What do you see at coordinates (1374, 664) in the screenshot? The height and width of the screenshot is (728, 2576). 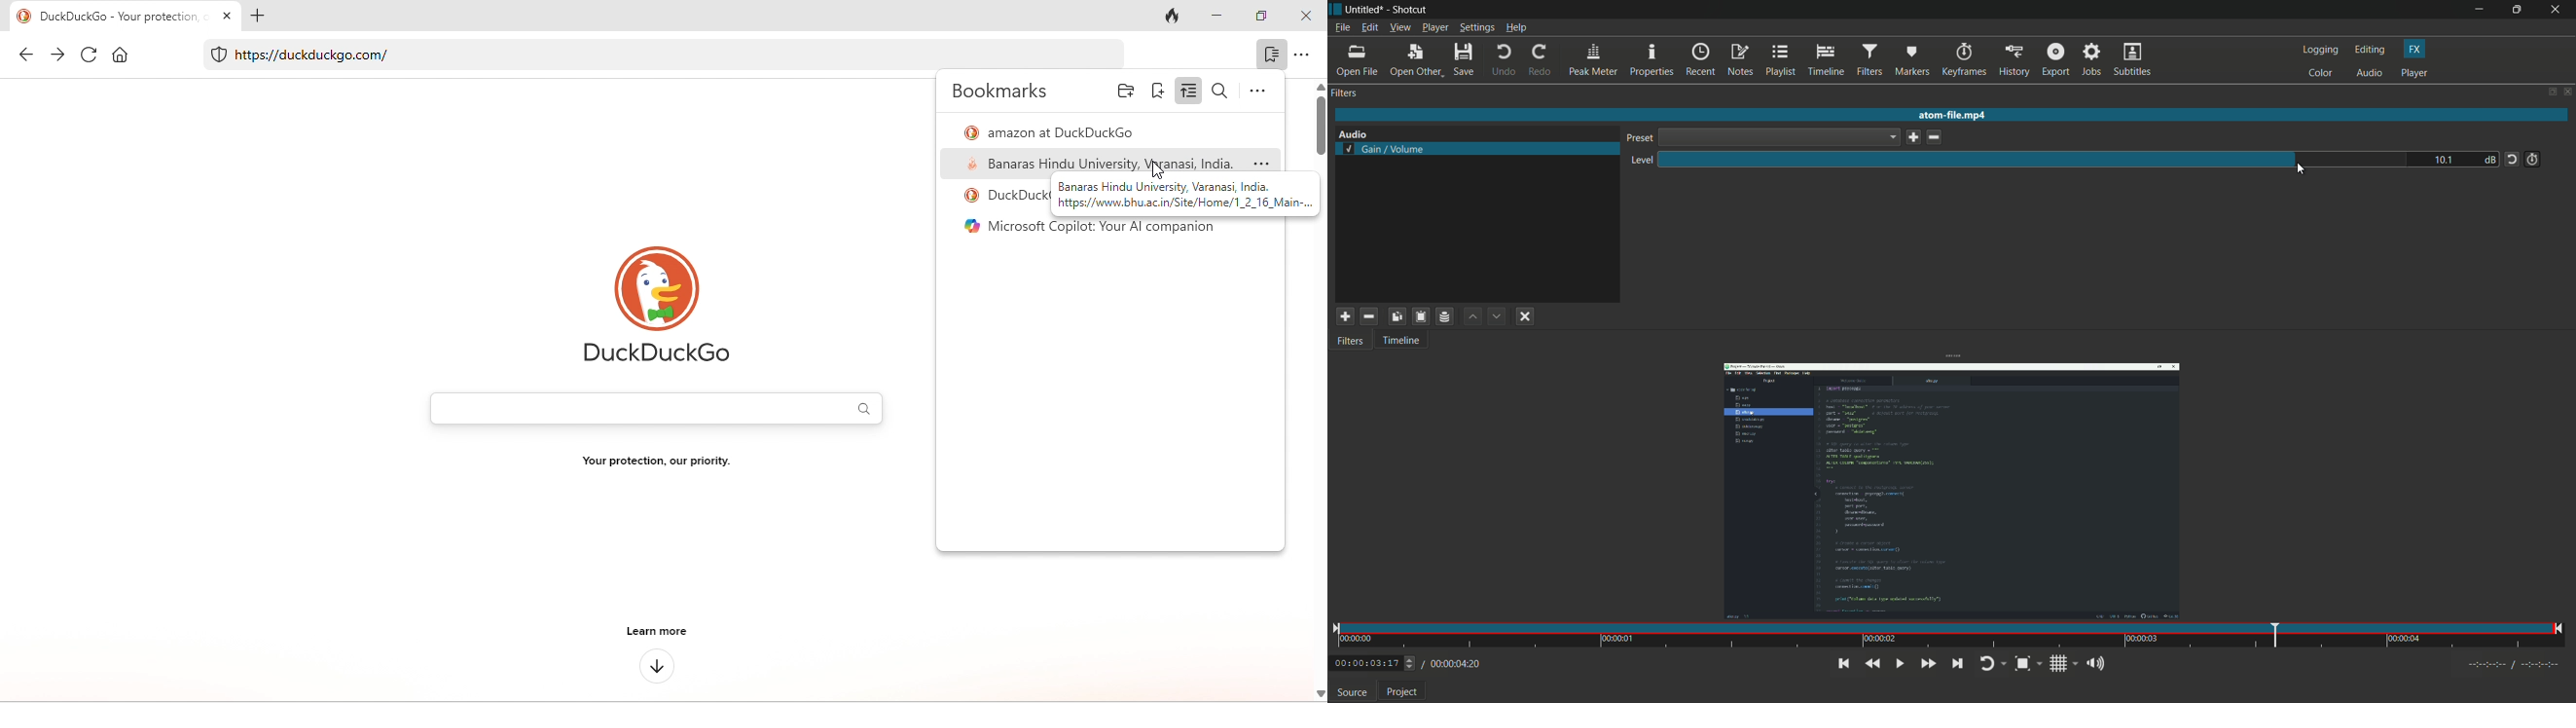 I see `00:00:03:17 (Current Time)` at bounding box center [1374, 664].